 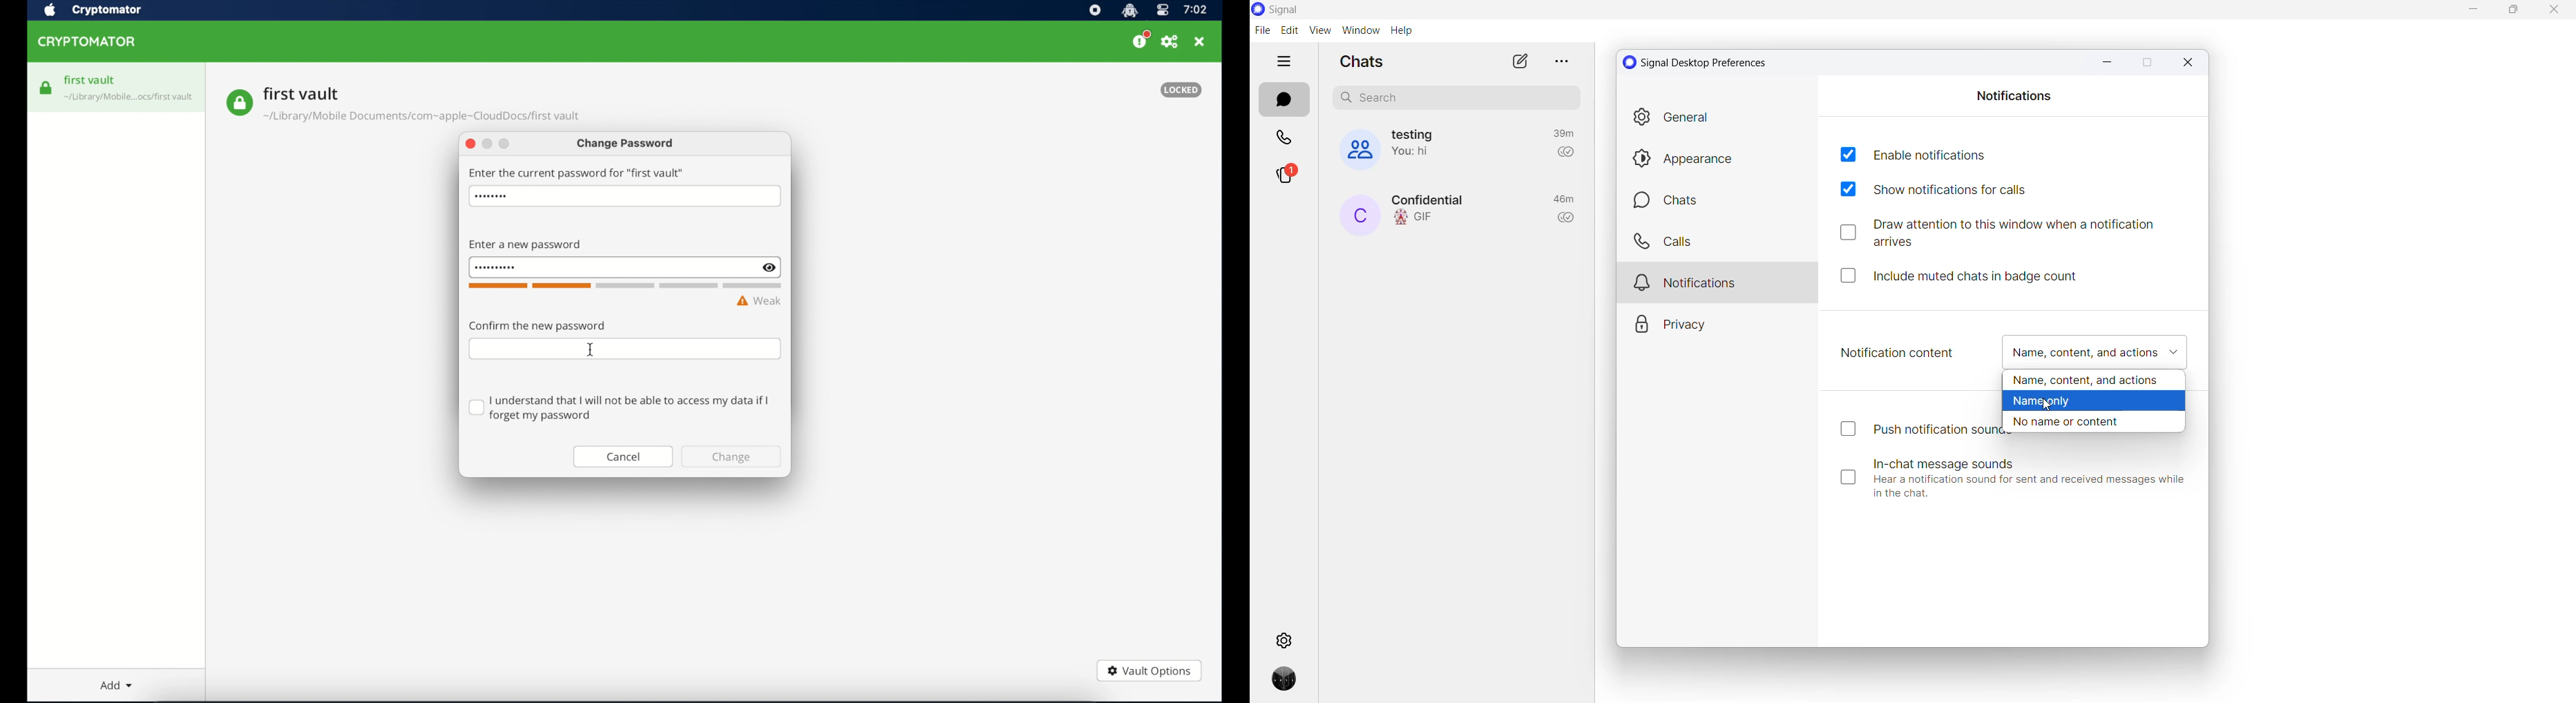 I want to click on privacy, so click(x=1715, y=320).